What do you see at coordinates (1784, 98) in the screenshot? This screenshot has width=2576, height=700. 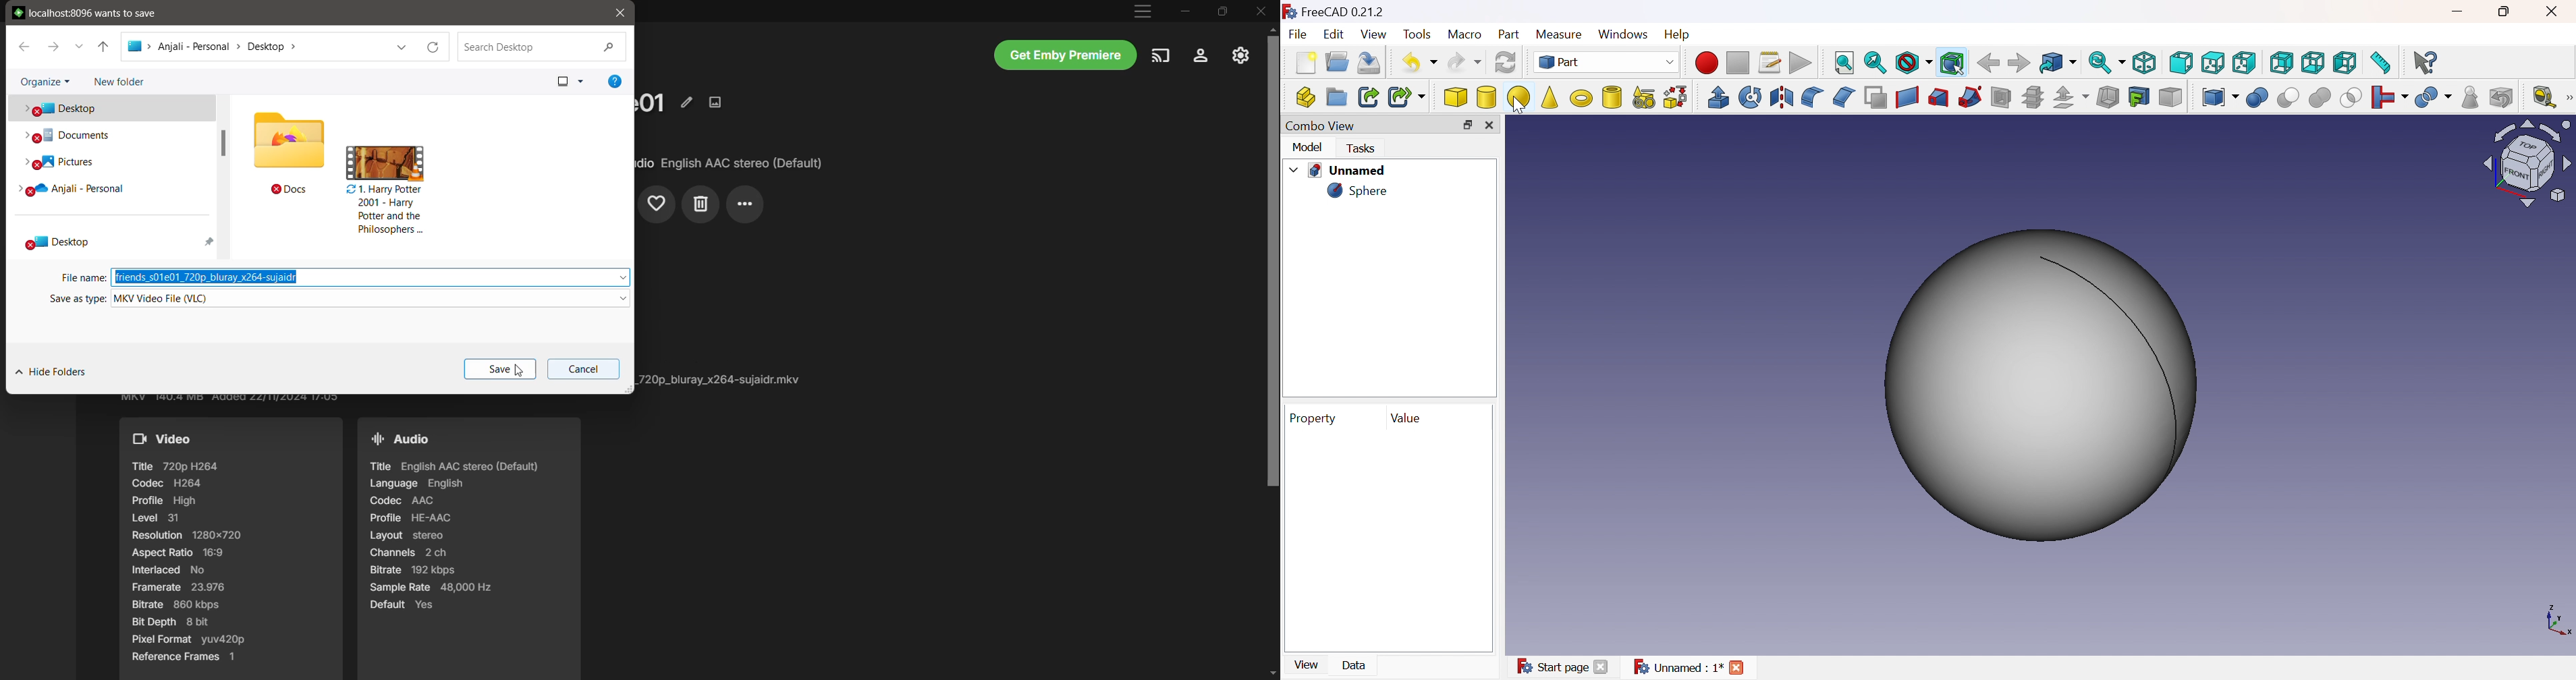 I see `Mirroring` at bounding box center [1784, 98].